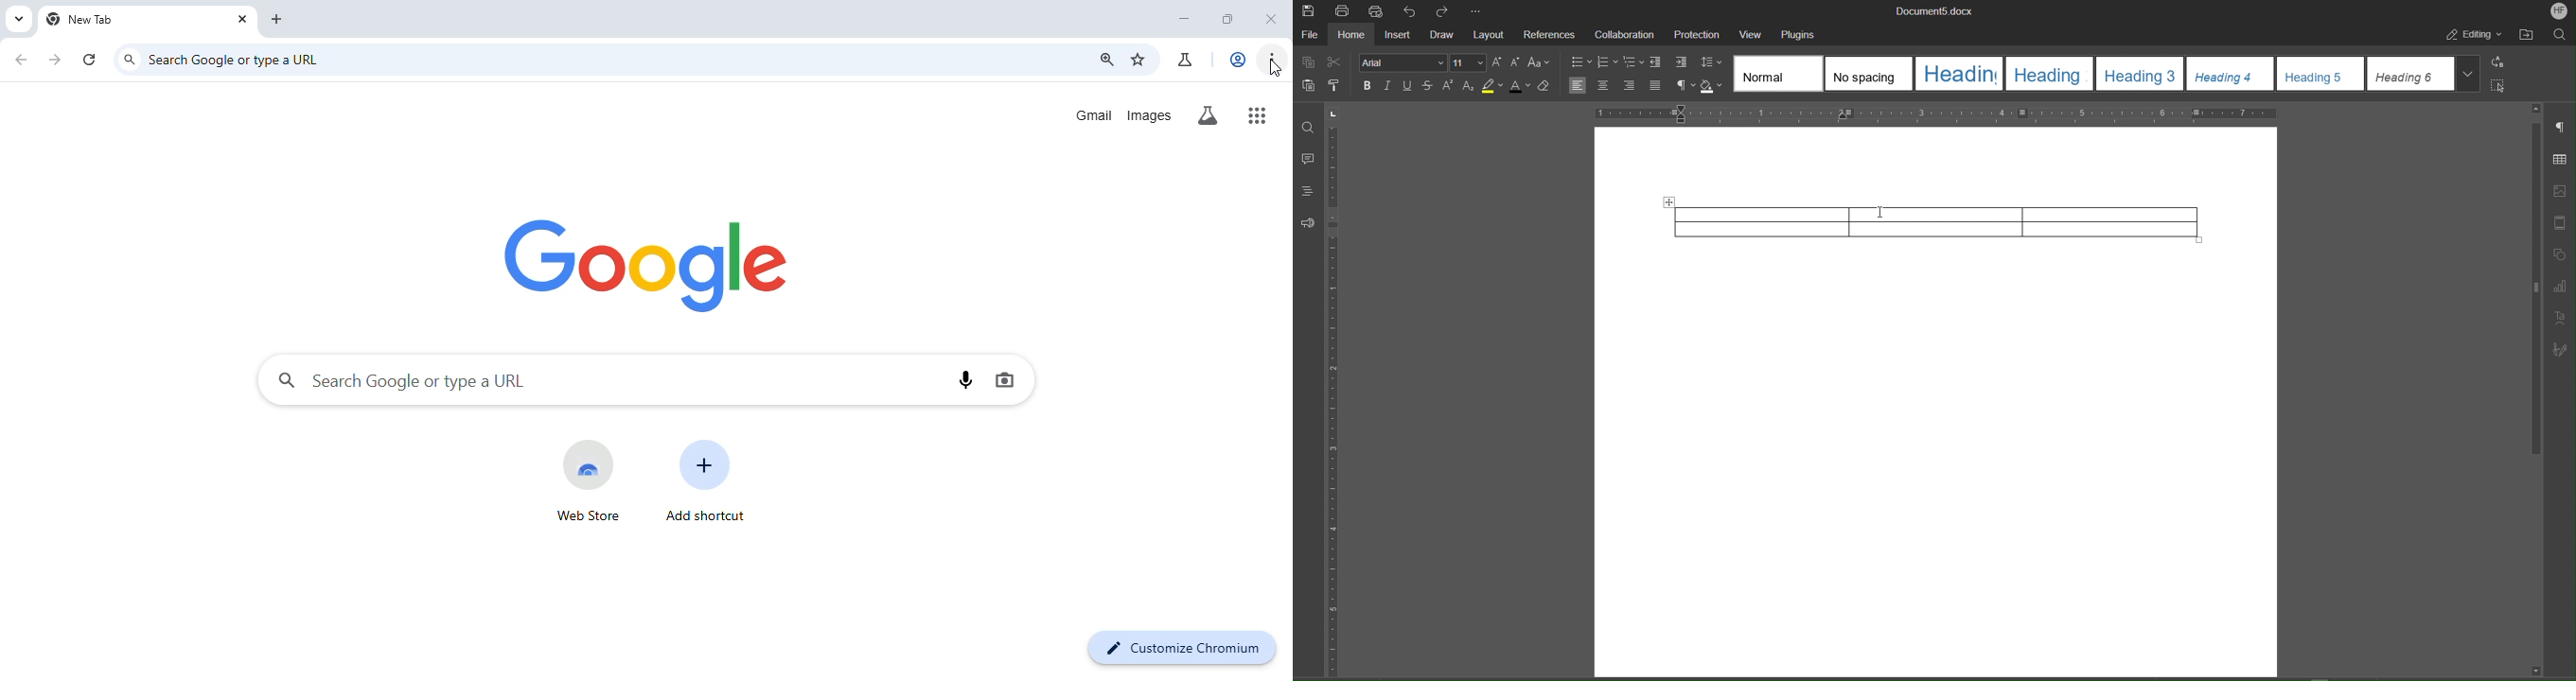 Image resolution: width=2576 pixels, height=700 pixels. What do you see at coordinates (1497, 63) in the screenshot?
I see `Increase Size` at bounding box center [1497, 63].